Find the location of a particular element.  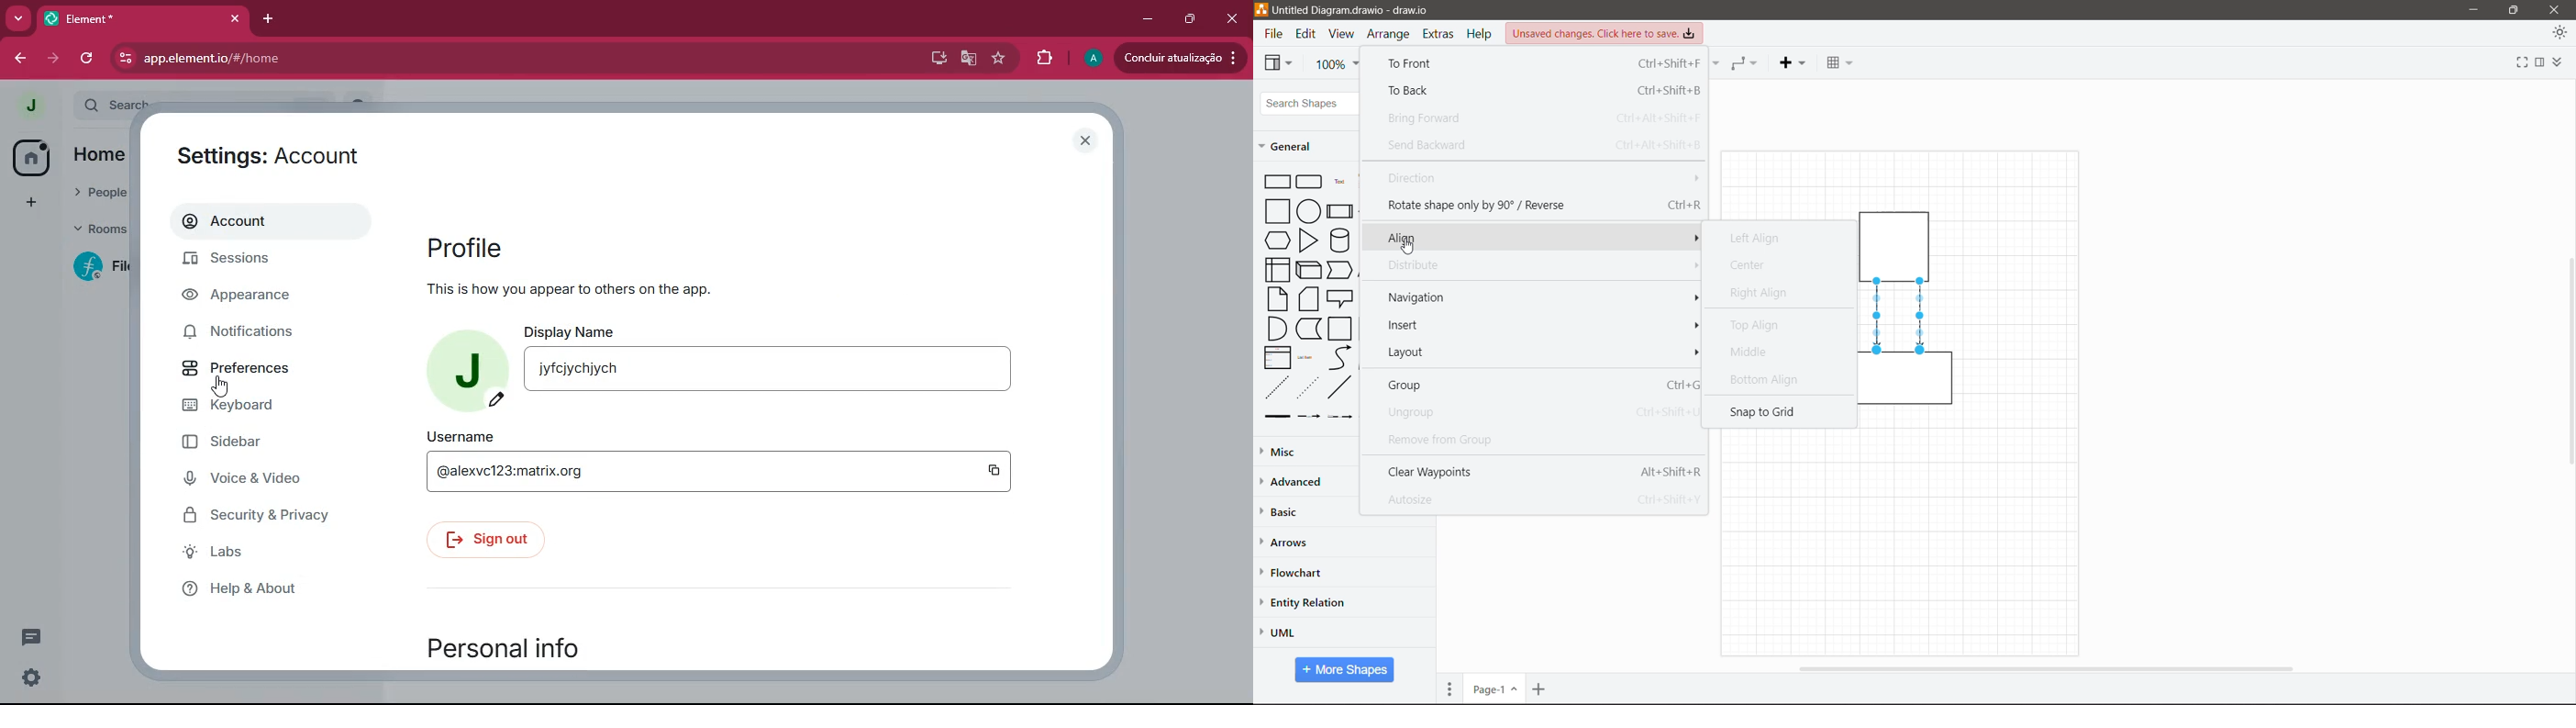

Unsaved Changes. Click here to save is located at coordinates (1605, 33).